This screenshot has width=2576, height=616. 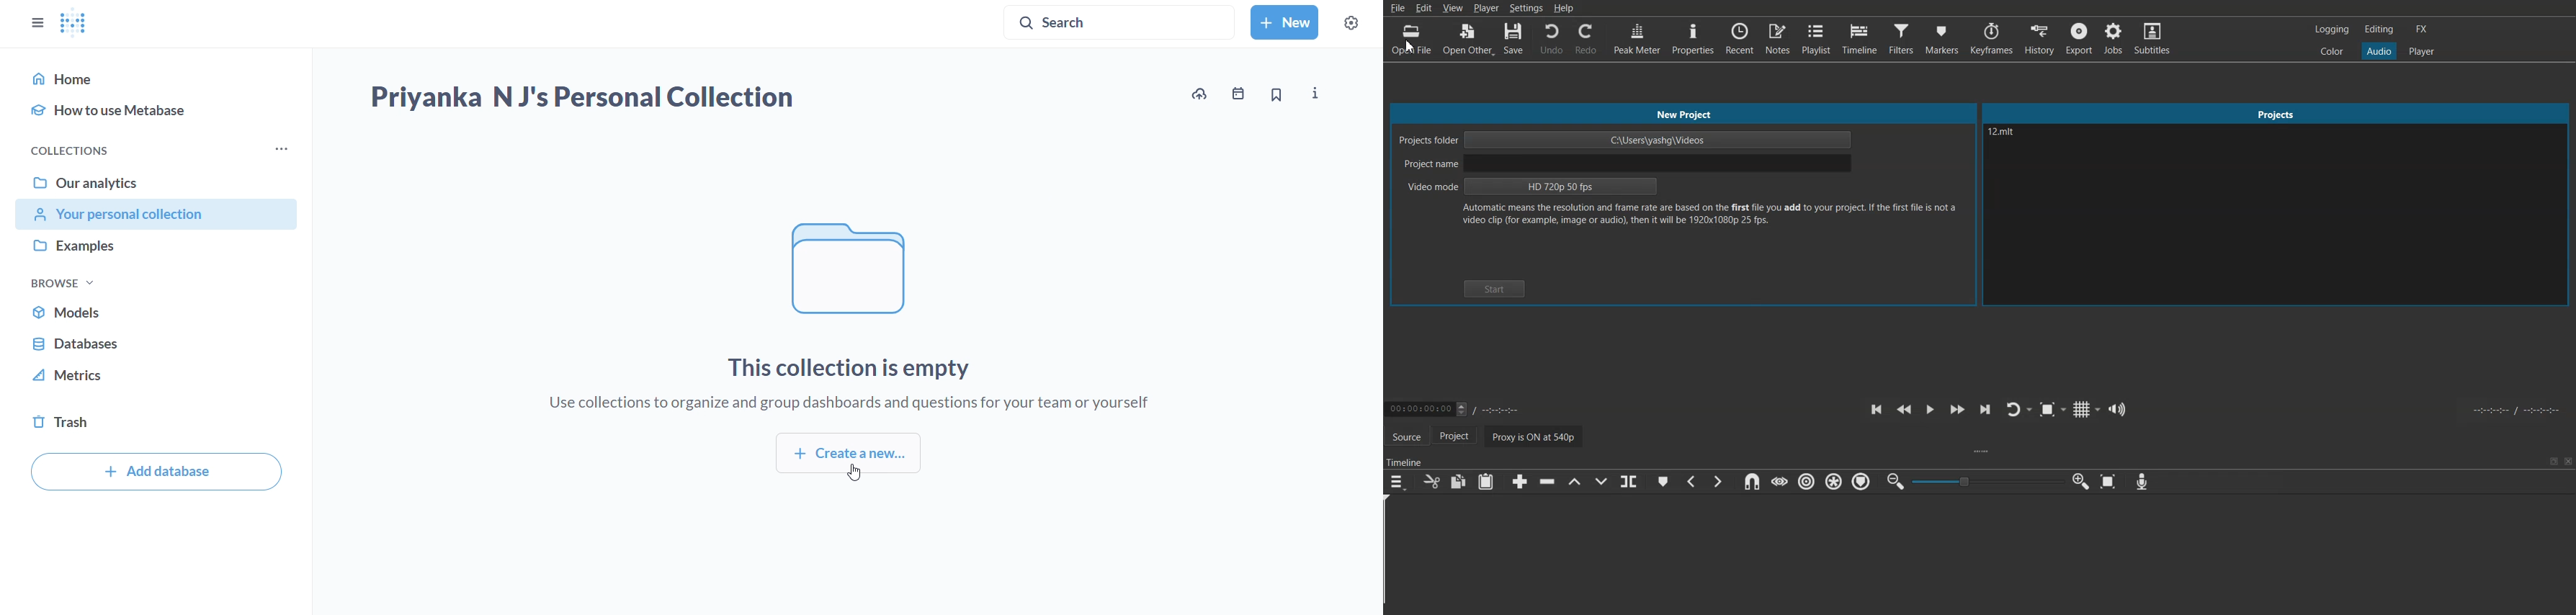 What do you see at coordinates (1903, 38) in the screenshot?
I see `Filters` at bounding box center [1903, 38].